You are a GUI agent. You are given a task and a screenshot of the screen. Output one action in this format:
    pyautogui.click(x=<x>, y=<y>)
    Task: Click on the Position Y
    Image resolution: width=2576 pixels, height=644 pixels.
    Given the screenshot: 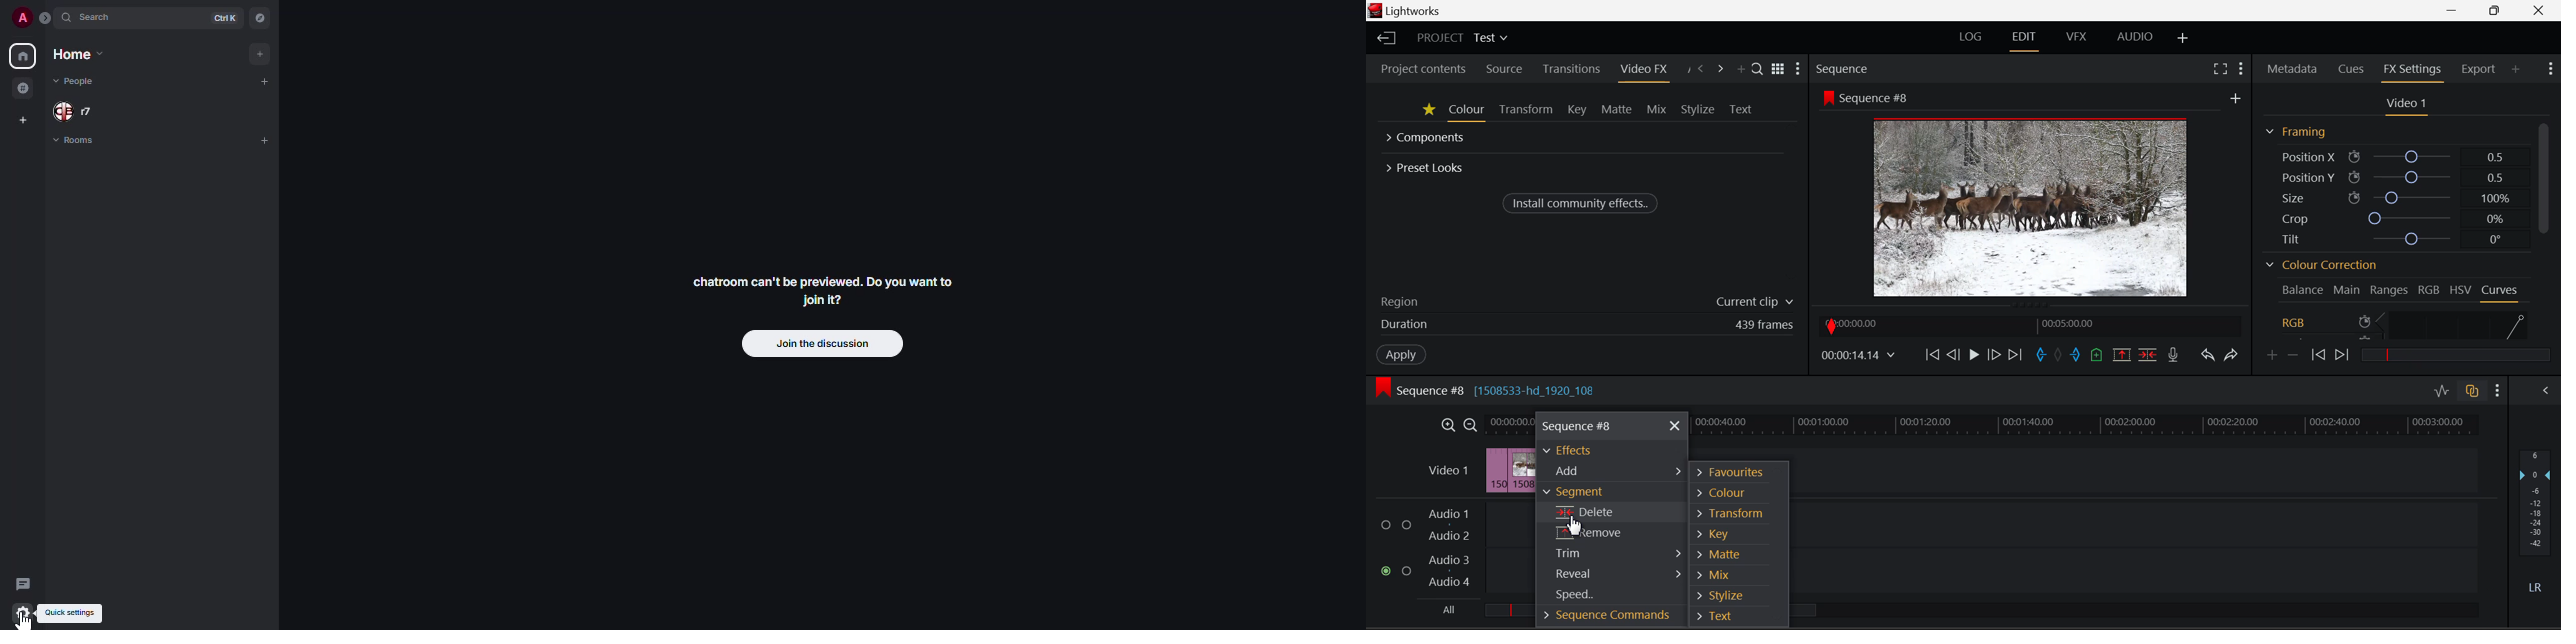 What is the action you would take?
    pyautogui.click(x=2394, y=176)
    